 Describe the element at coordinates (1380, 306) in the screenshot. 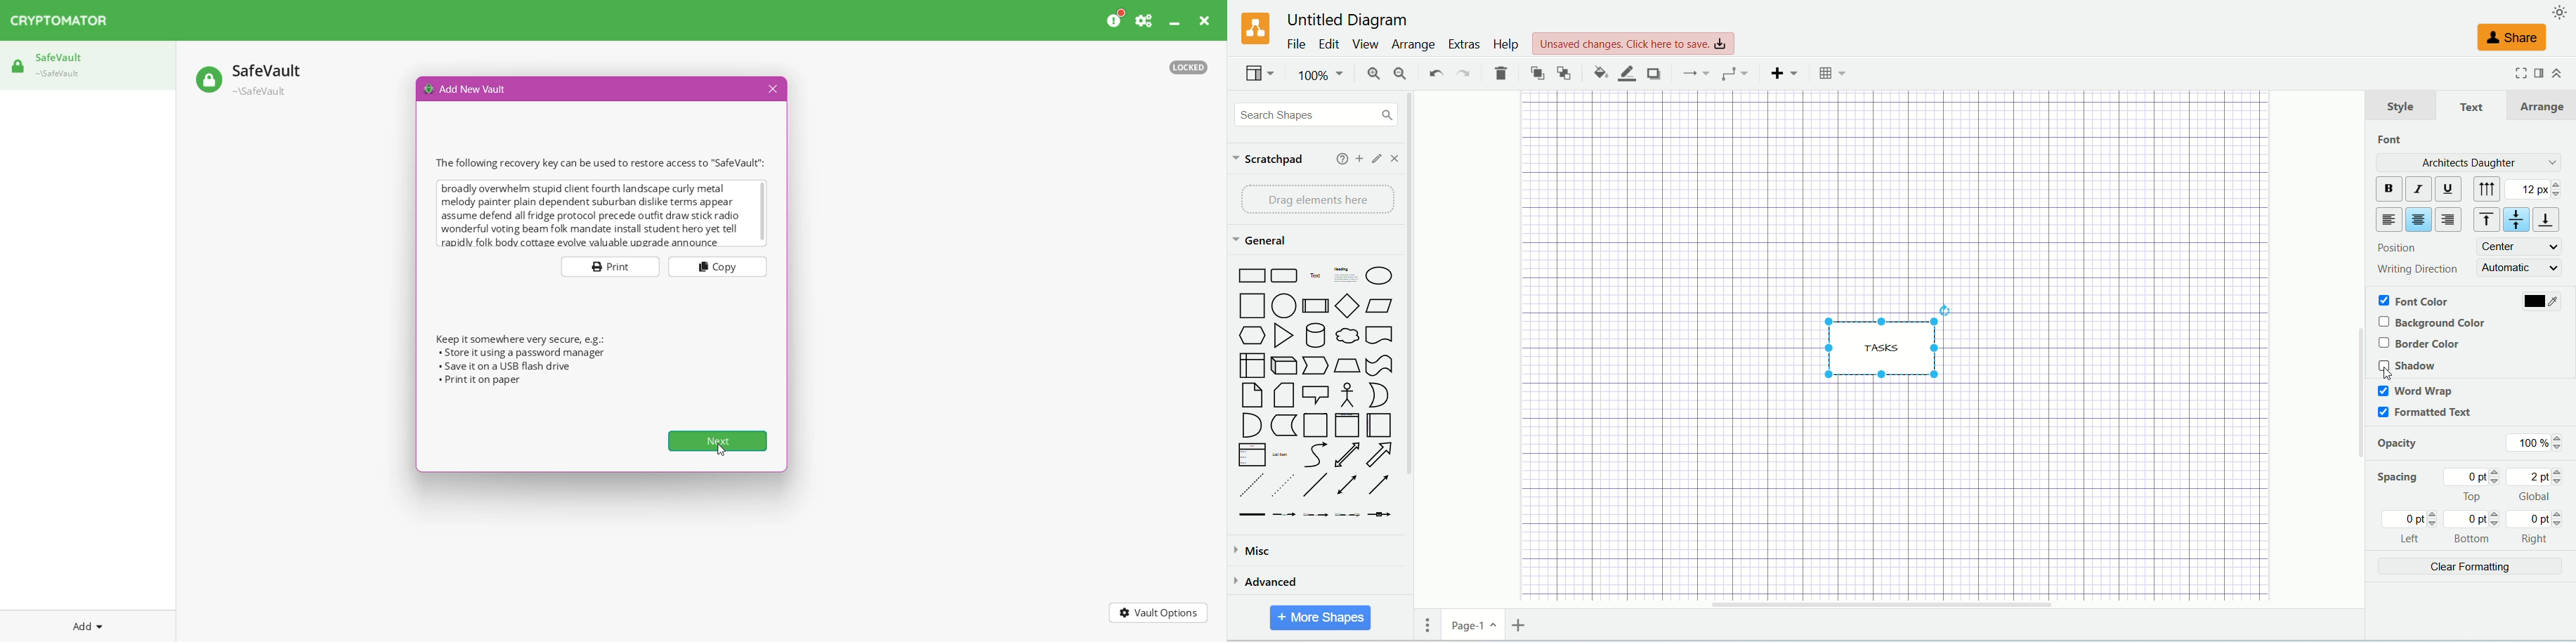

I see `Parallelogram` at that location.